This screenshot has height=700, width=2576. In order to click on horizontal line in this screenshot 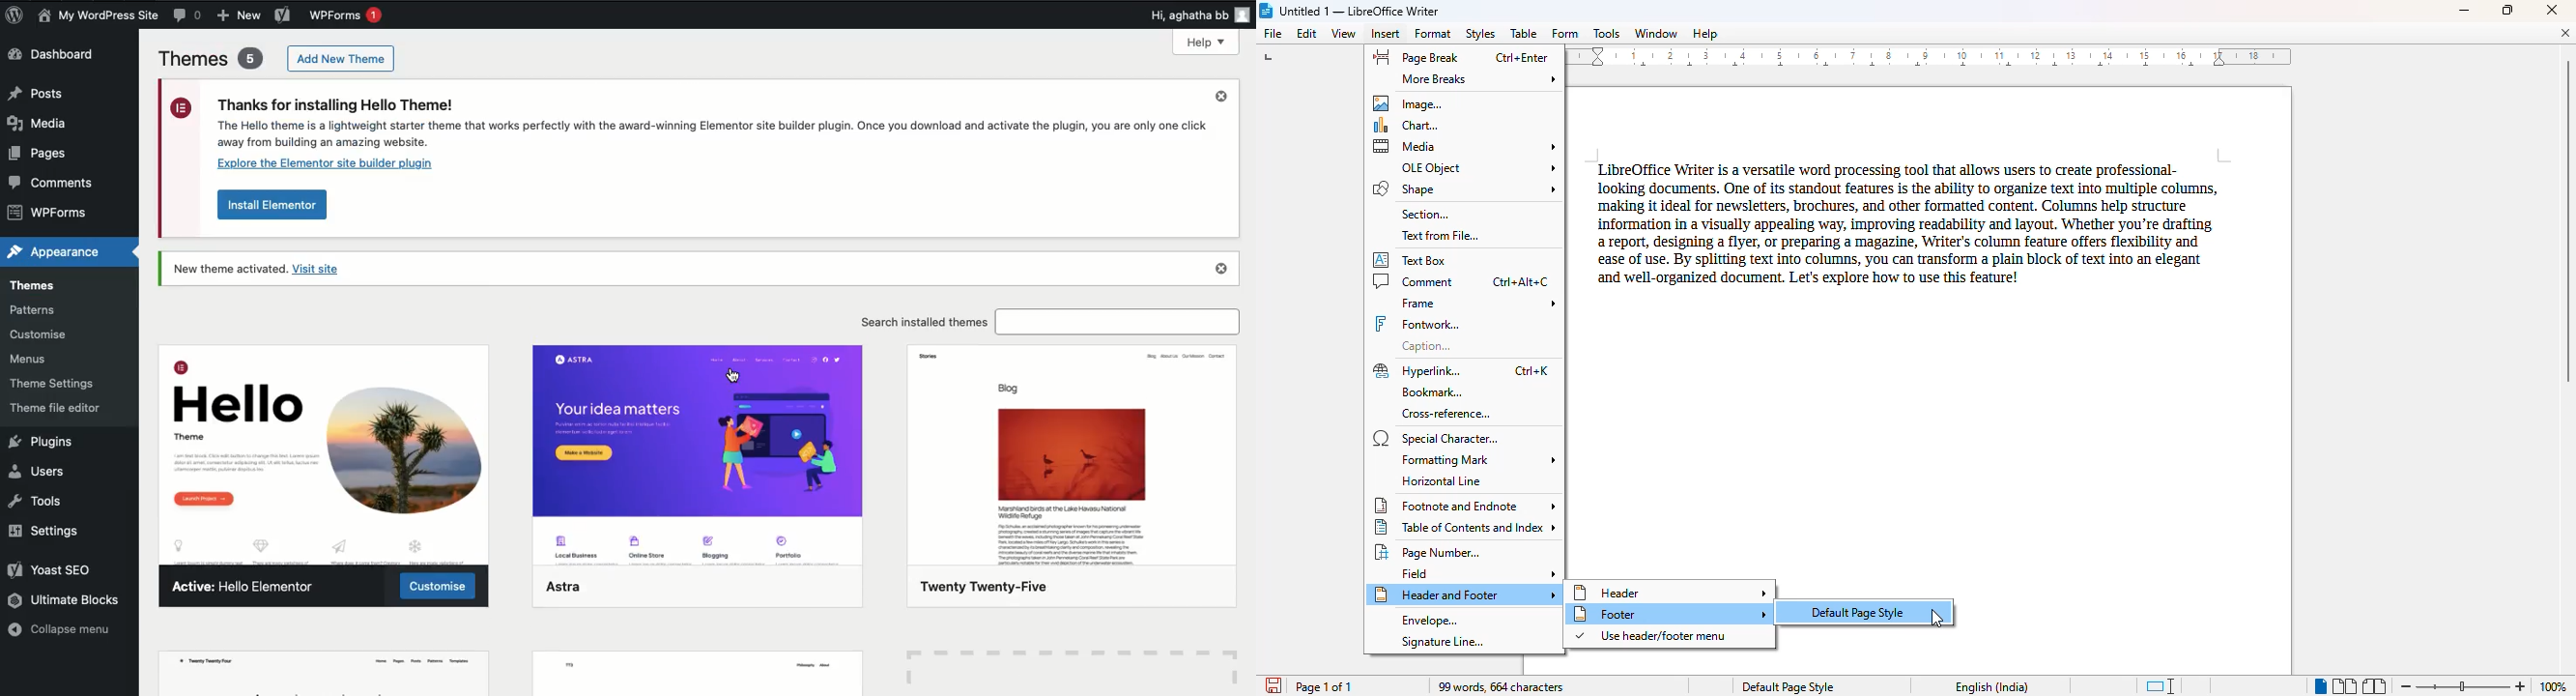, I will do `click(1443, 480)`.